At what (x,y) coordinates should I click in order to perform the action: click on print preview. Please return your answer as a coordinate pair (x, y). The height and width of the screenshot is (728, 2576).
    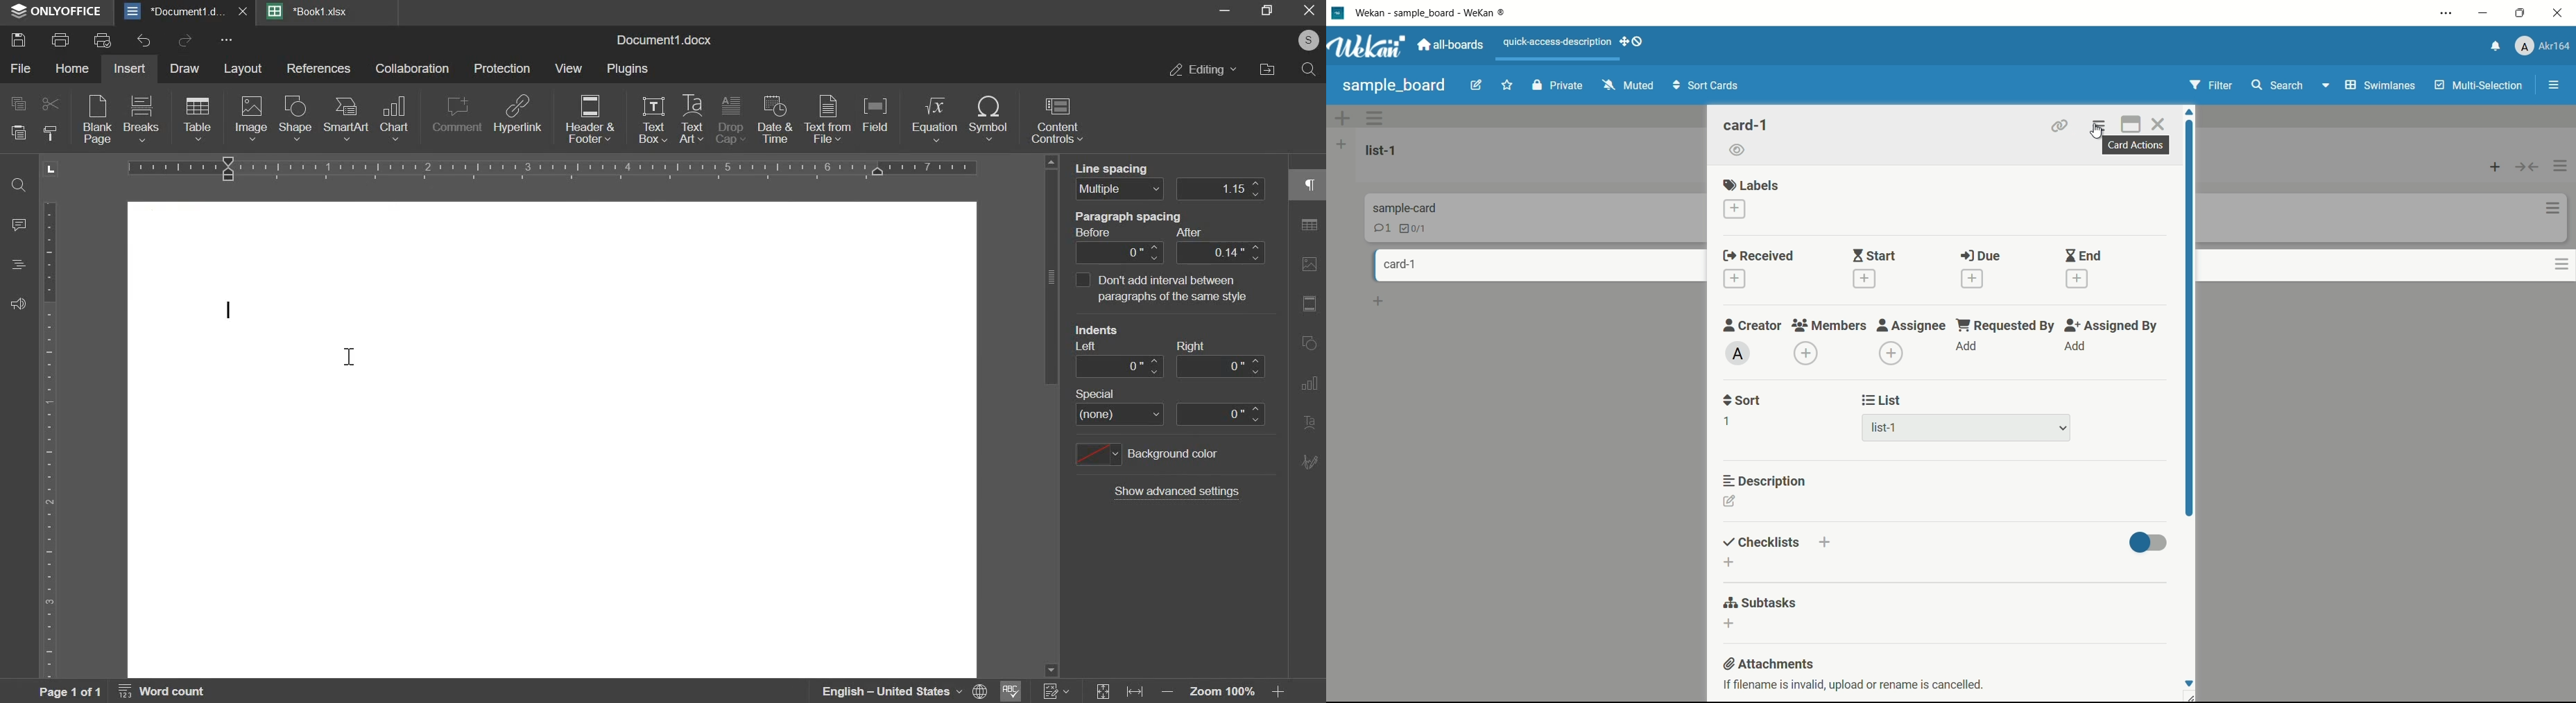
    Looking at the image, I should click on (104, 40).